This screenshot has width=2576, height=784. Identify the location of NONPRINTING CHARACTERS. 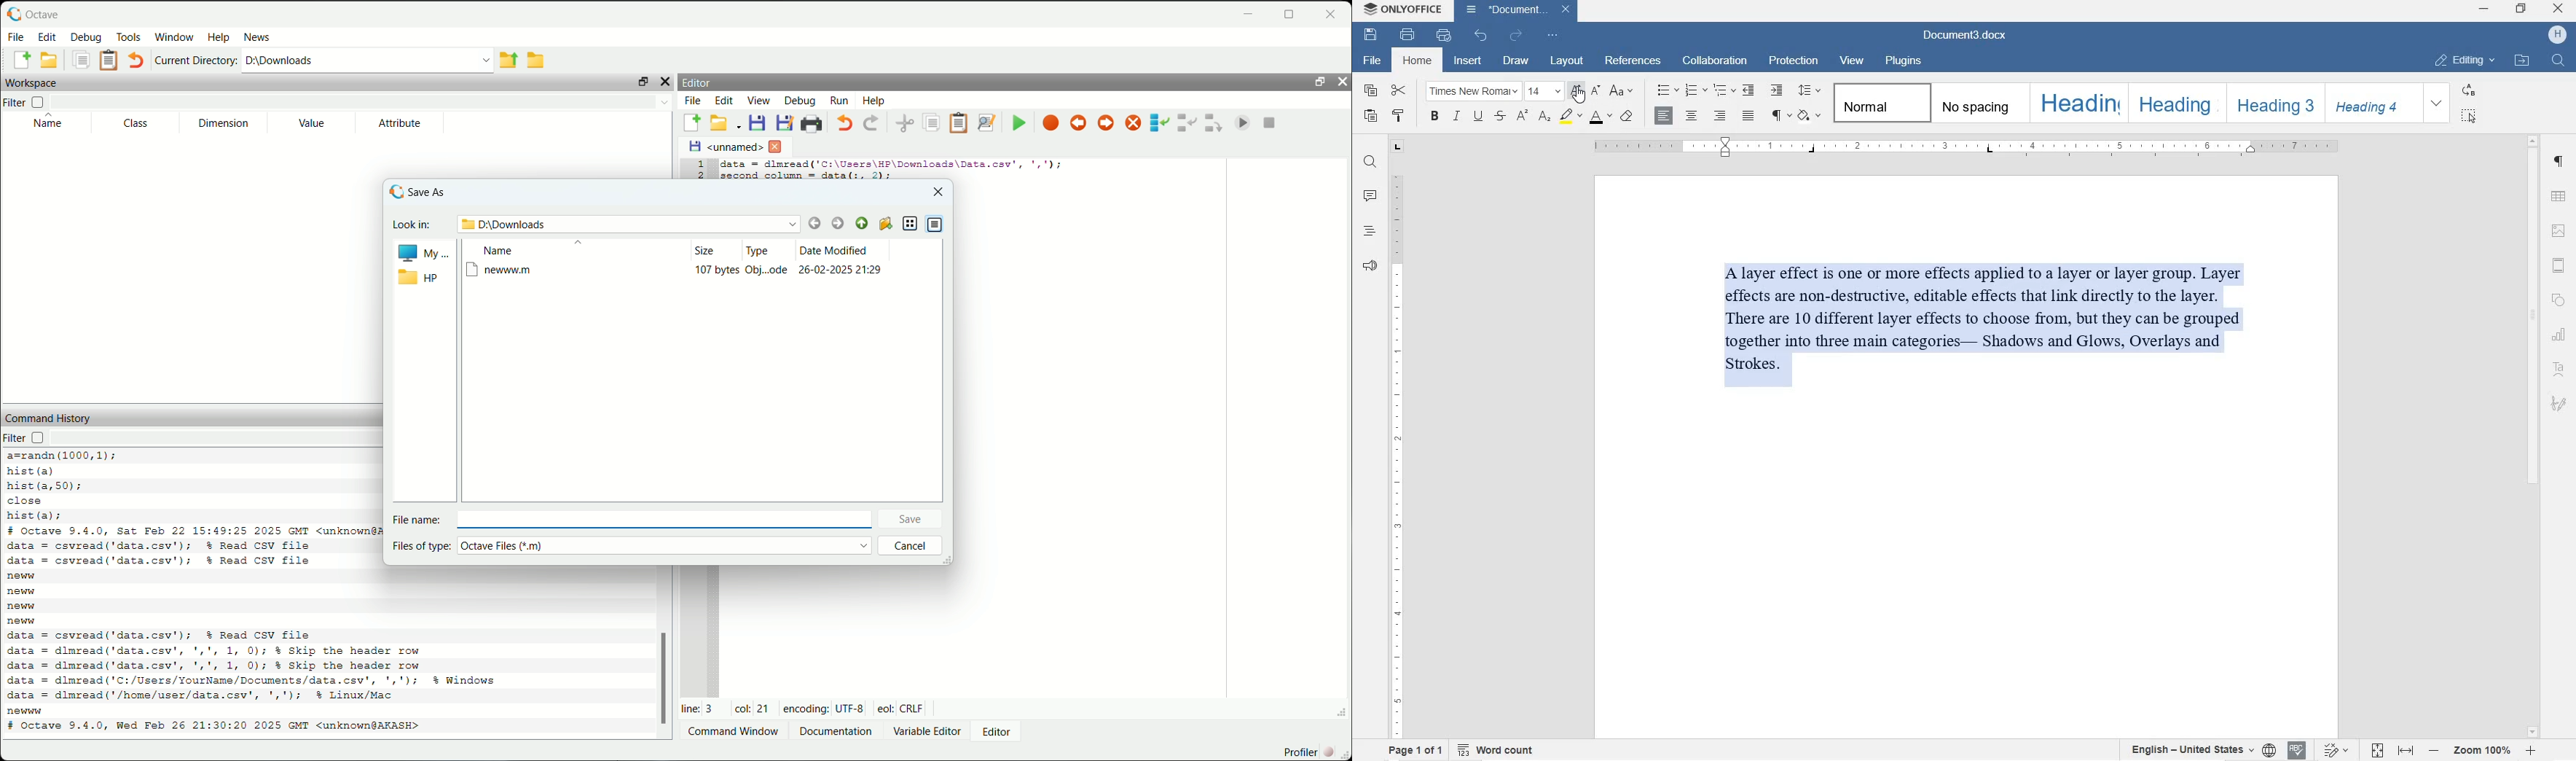
(1781, 116).